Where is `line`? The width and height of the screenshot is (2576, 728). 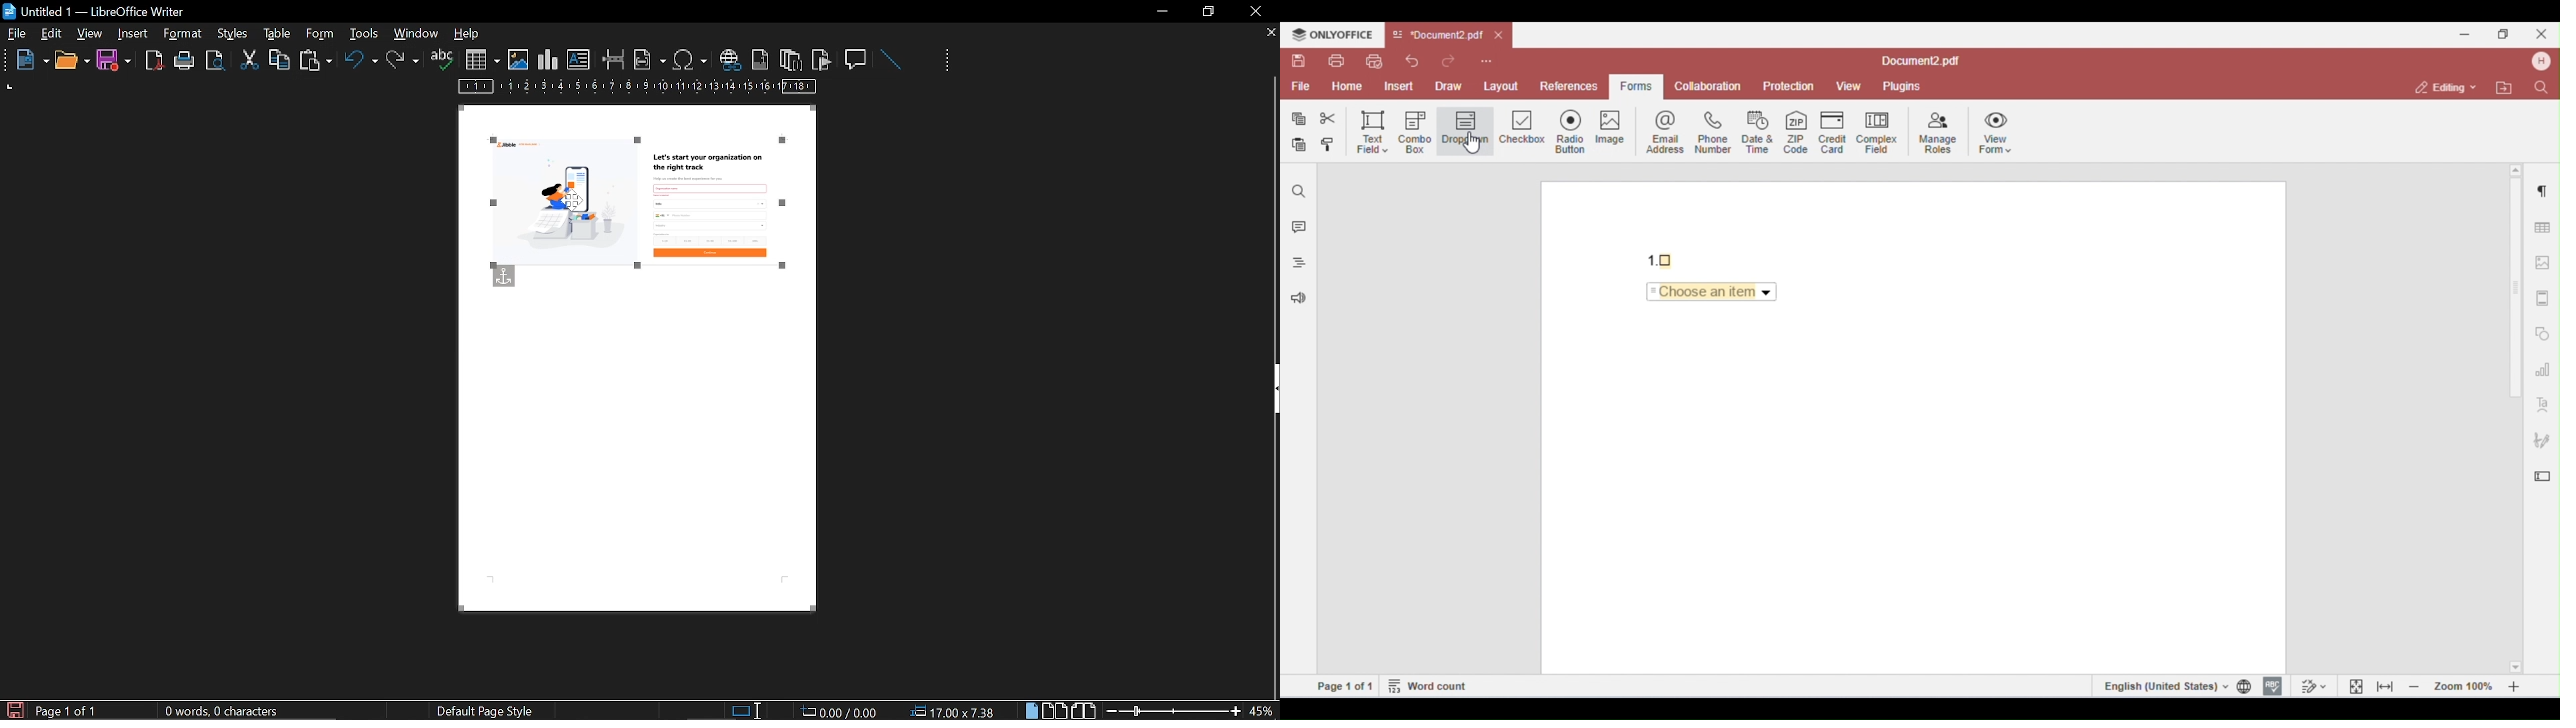
line is located at coordinates (890, 60).